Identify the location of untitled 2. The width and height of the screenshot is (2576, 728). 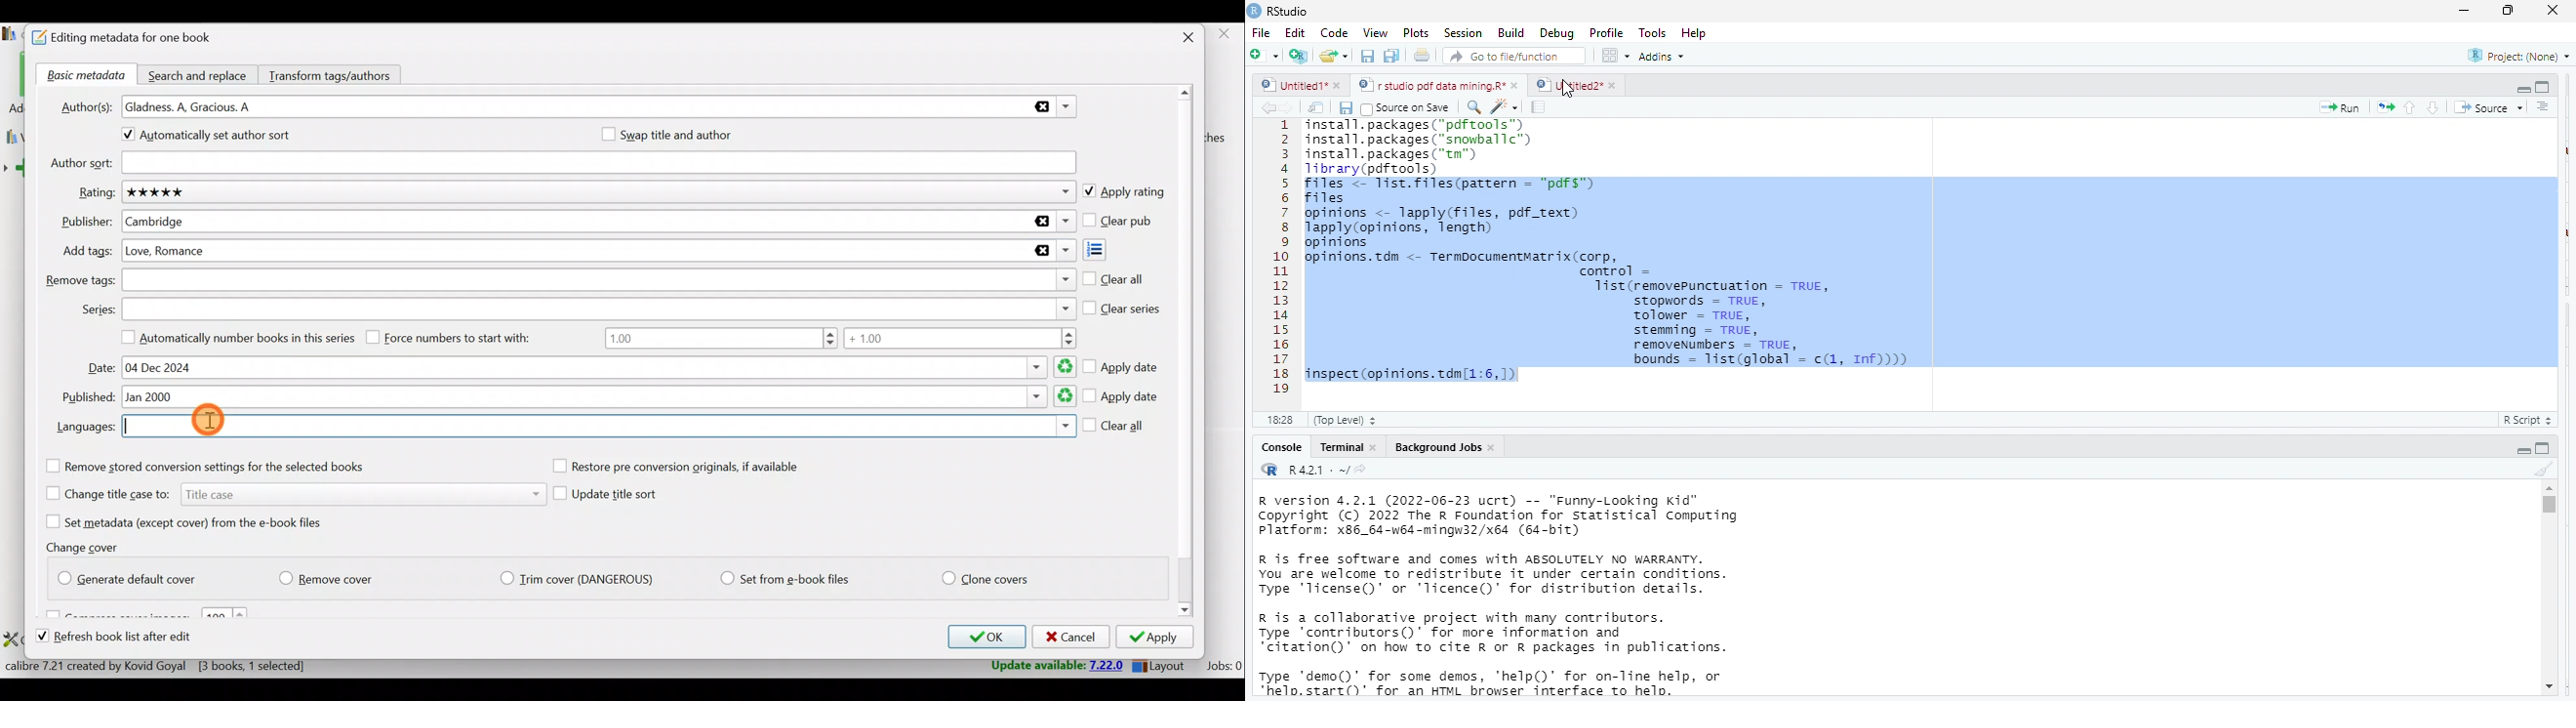
(1567, 84).